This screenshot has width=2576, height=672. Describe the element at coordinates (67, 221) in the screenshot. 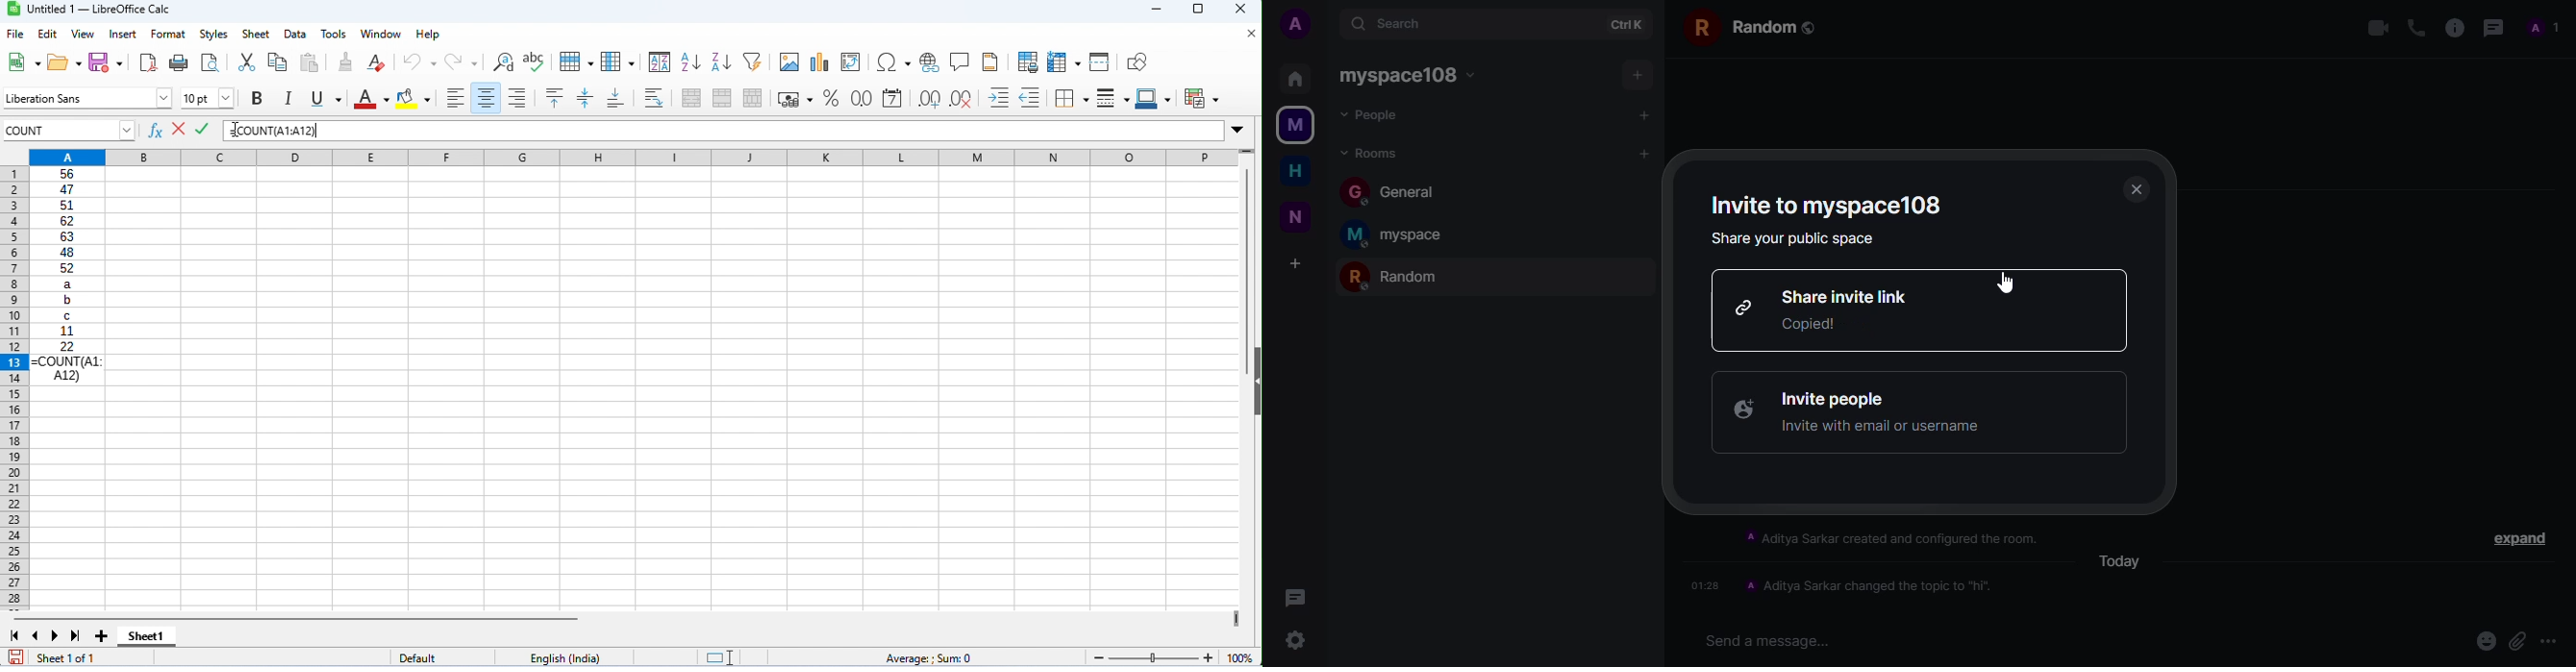

I see `62` at that location.